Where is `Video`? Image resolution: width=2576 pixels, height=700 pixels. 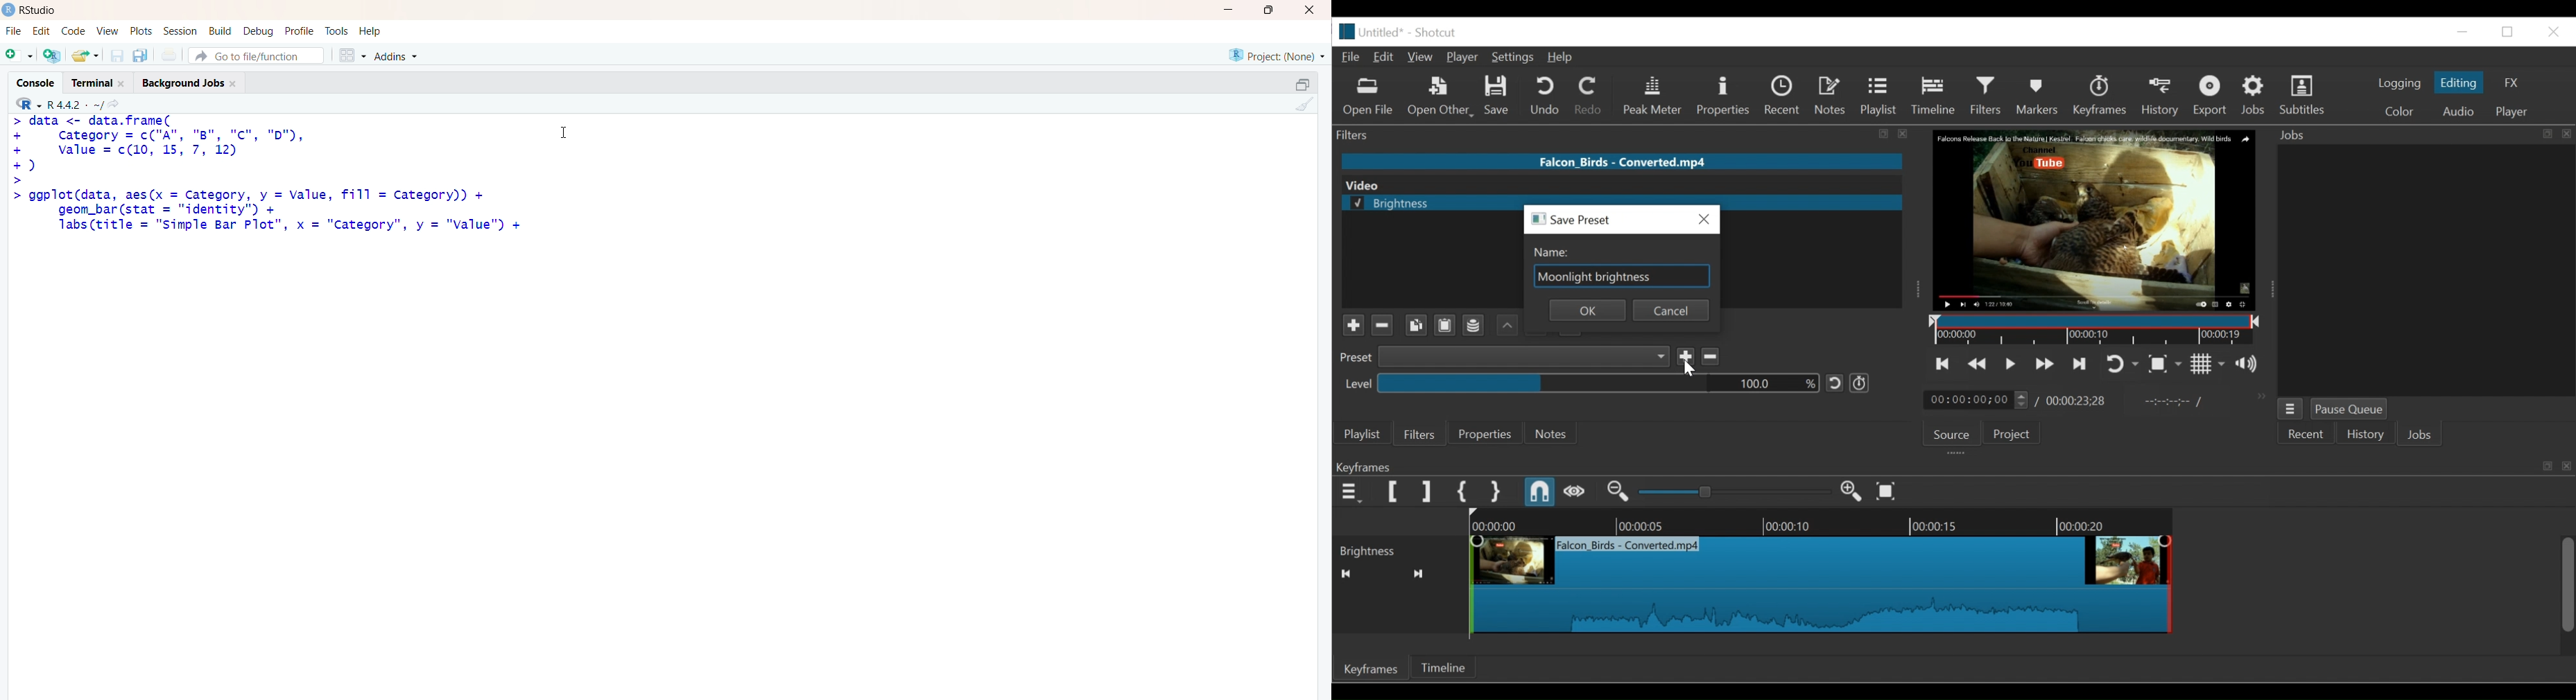 Video is located at coordinates (1614, 185).